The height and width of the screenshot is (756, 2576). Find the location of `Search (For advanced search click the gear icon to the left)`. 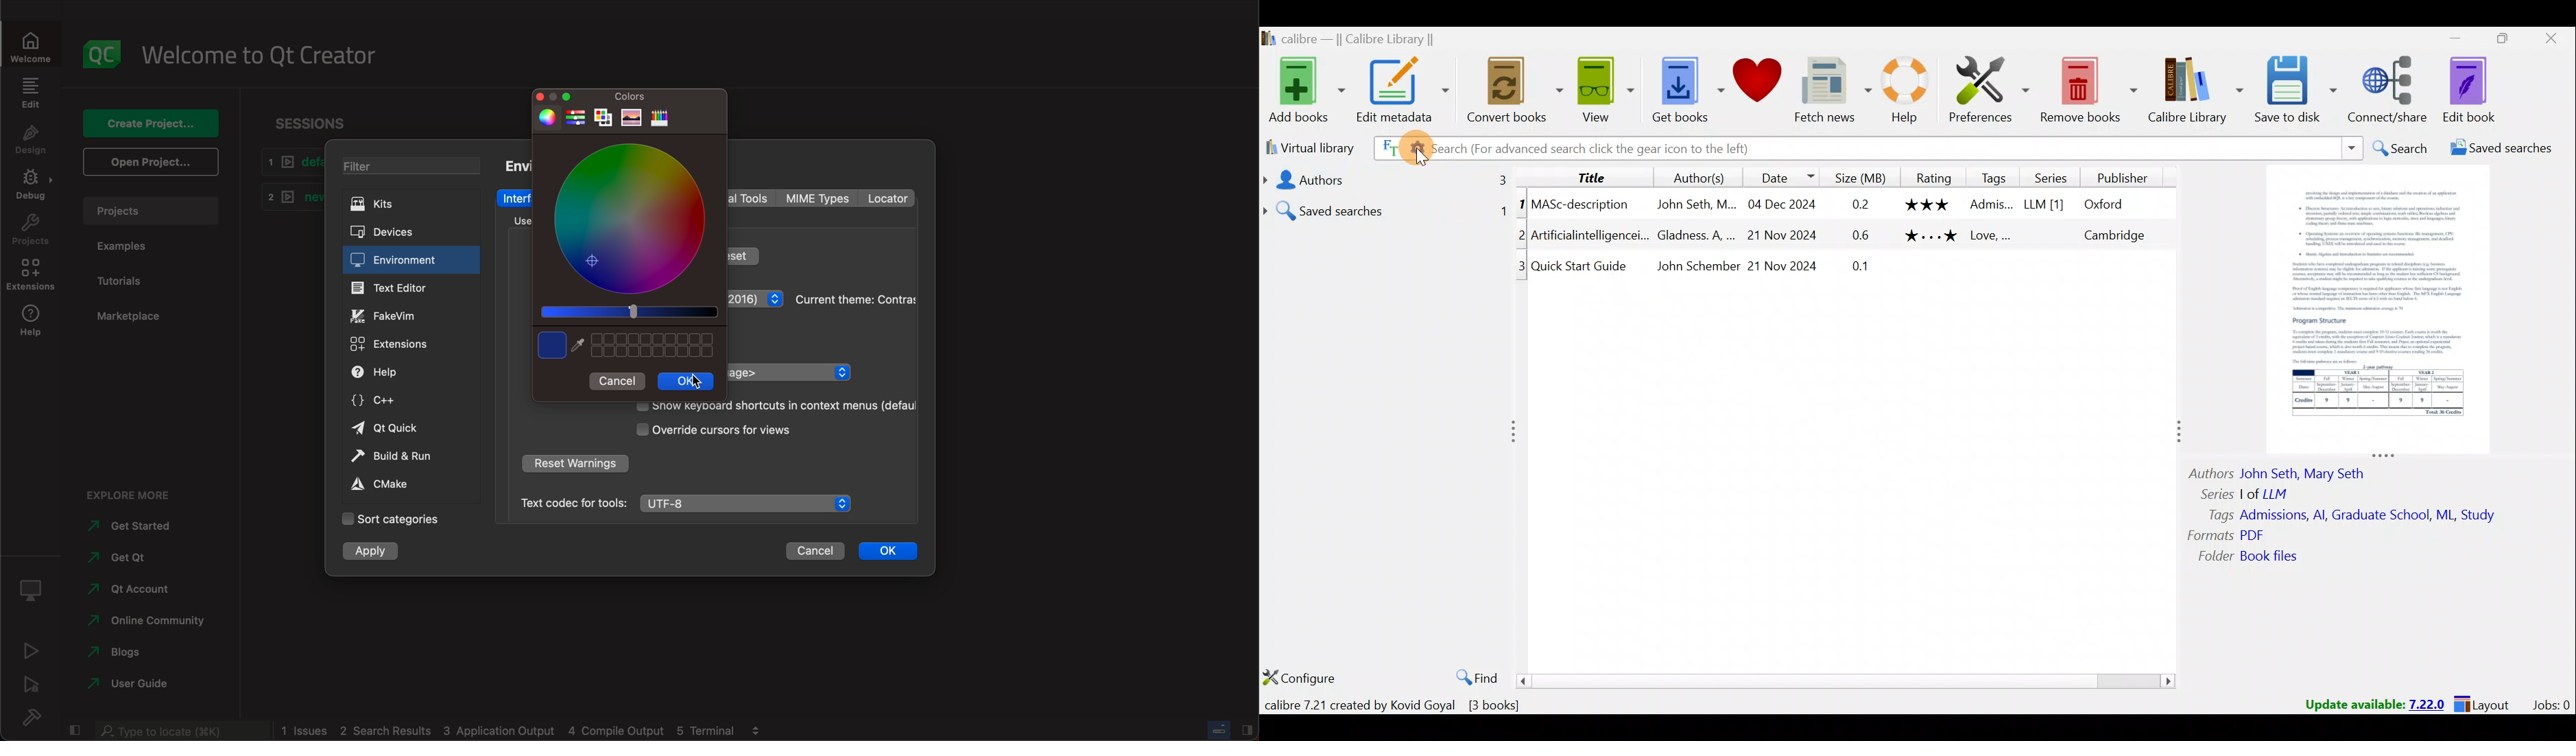

Search (For advanced search click the gear icon to the left) is located at coordinates (1573, 150).